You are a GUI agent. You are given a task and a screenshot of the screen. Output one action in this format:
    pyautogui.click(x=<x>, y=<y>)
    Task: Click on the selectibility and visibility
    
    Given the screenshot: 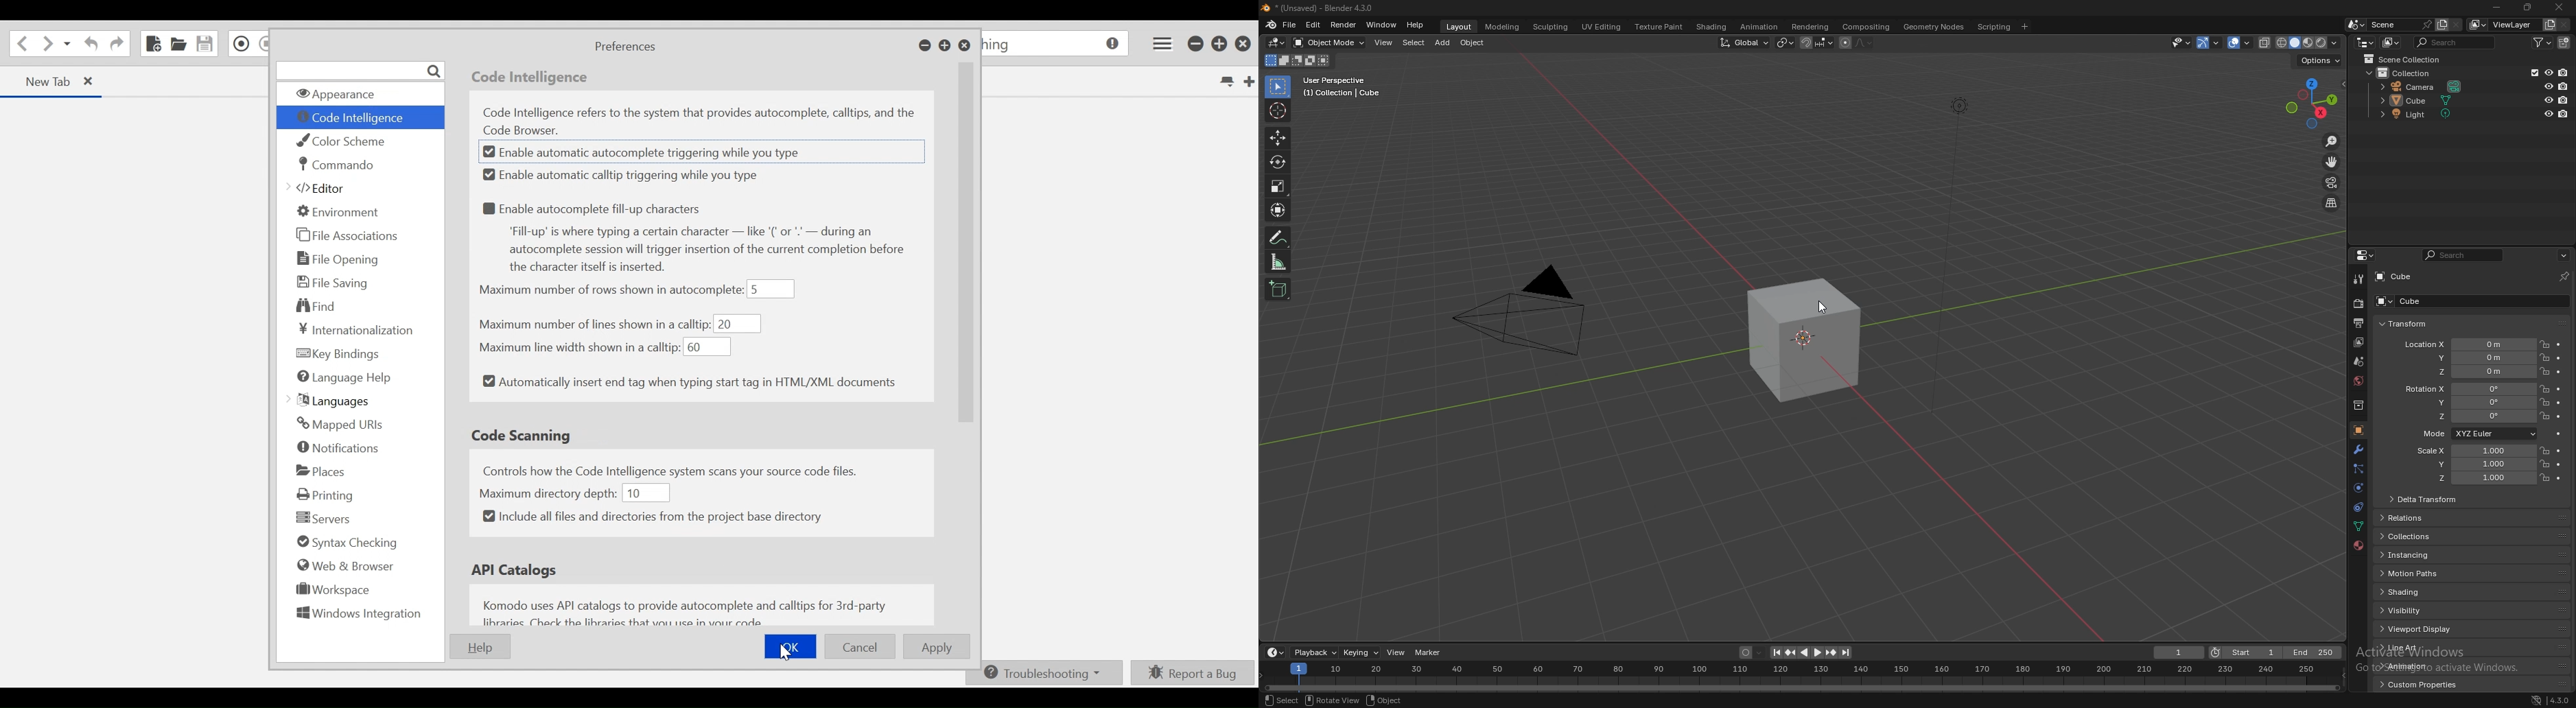 What is the action you would take?
    pyautogui.click(x=2181, y=43)
    